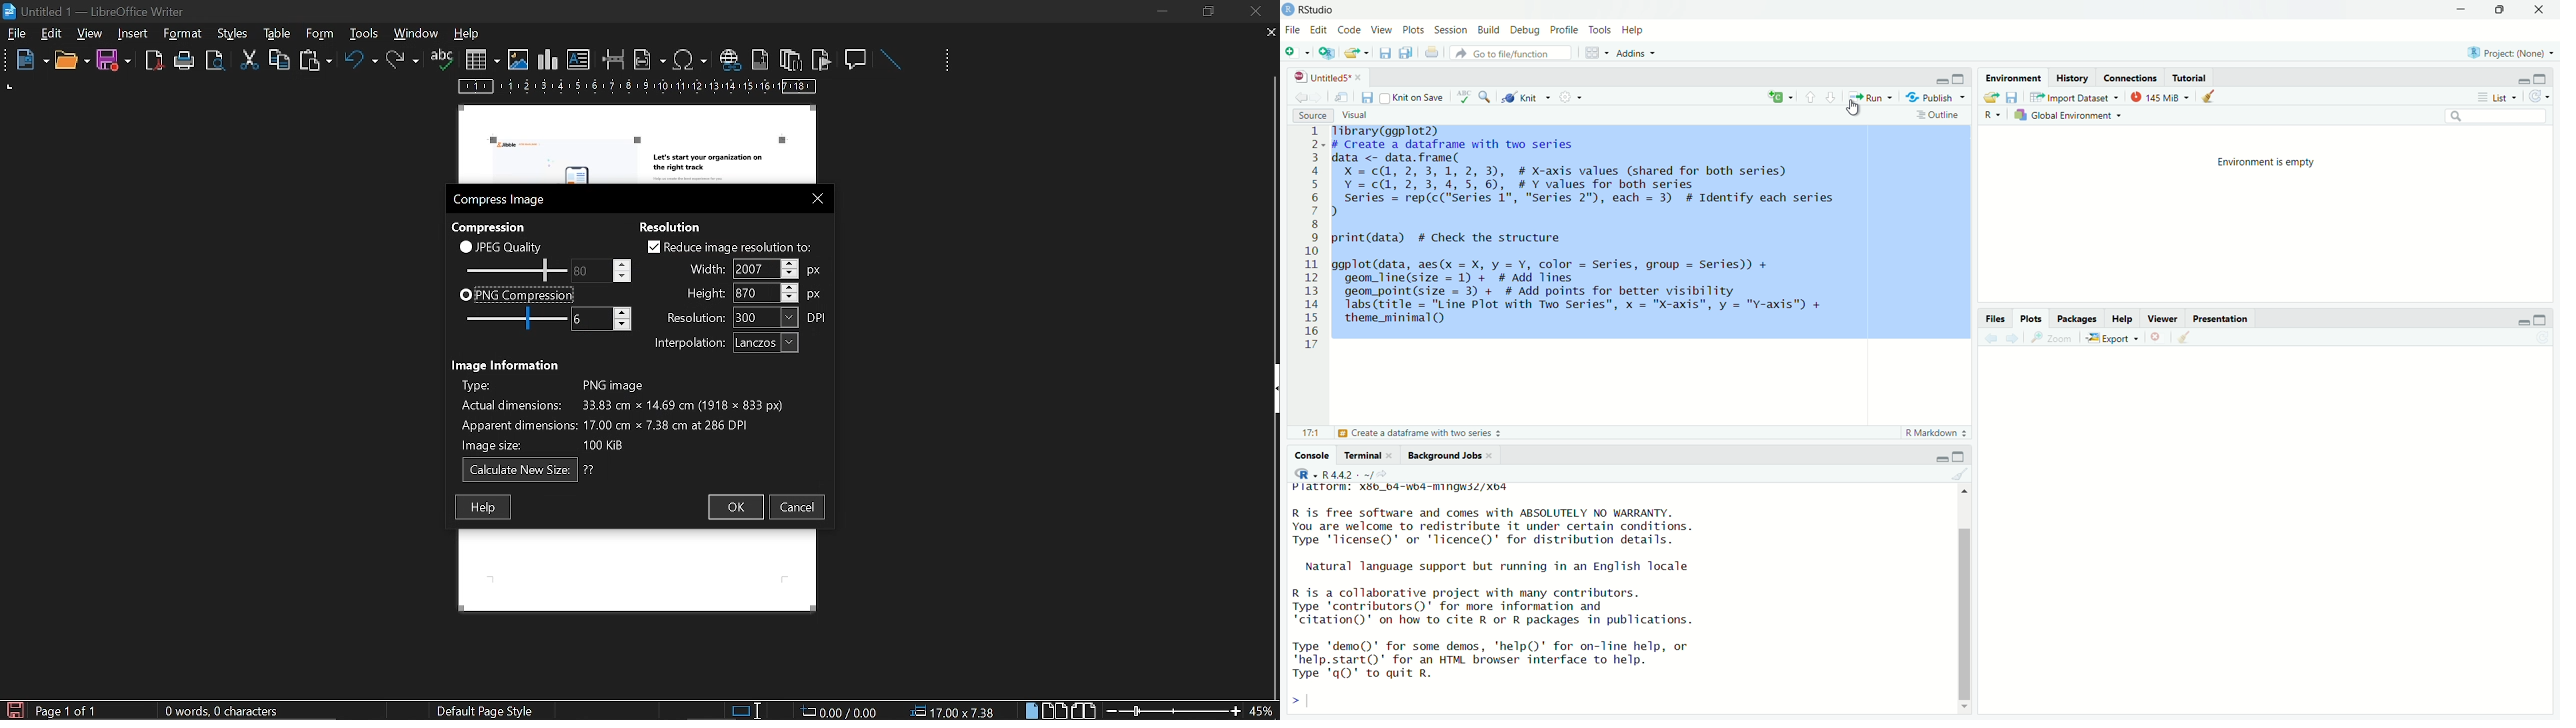 The height and width of the screenshot is (728, 2576). What do you see at coordinates (470, 35) in the screenshot?
I see `help` at bounding box center [470, 35].